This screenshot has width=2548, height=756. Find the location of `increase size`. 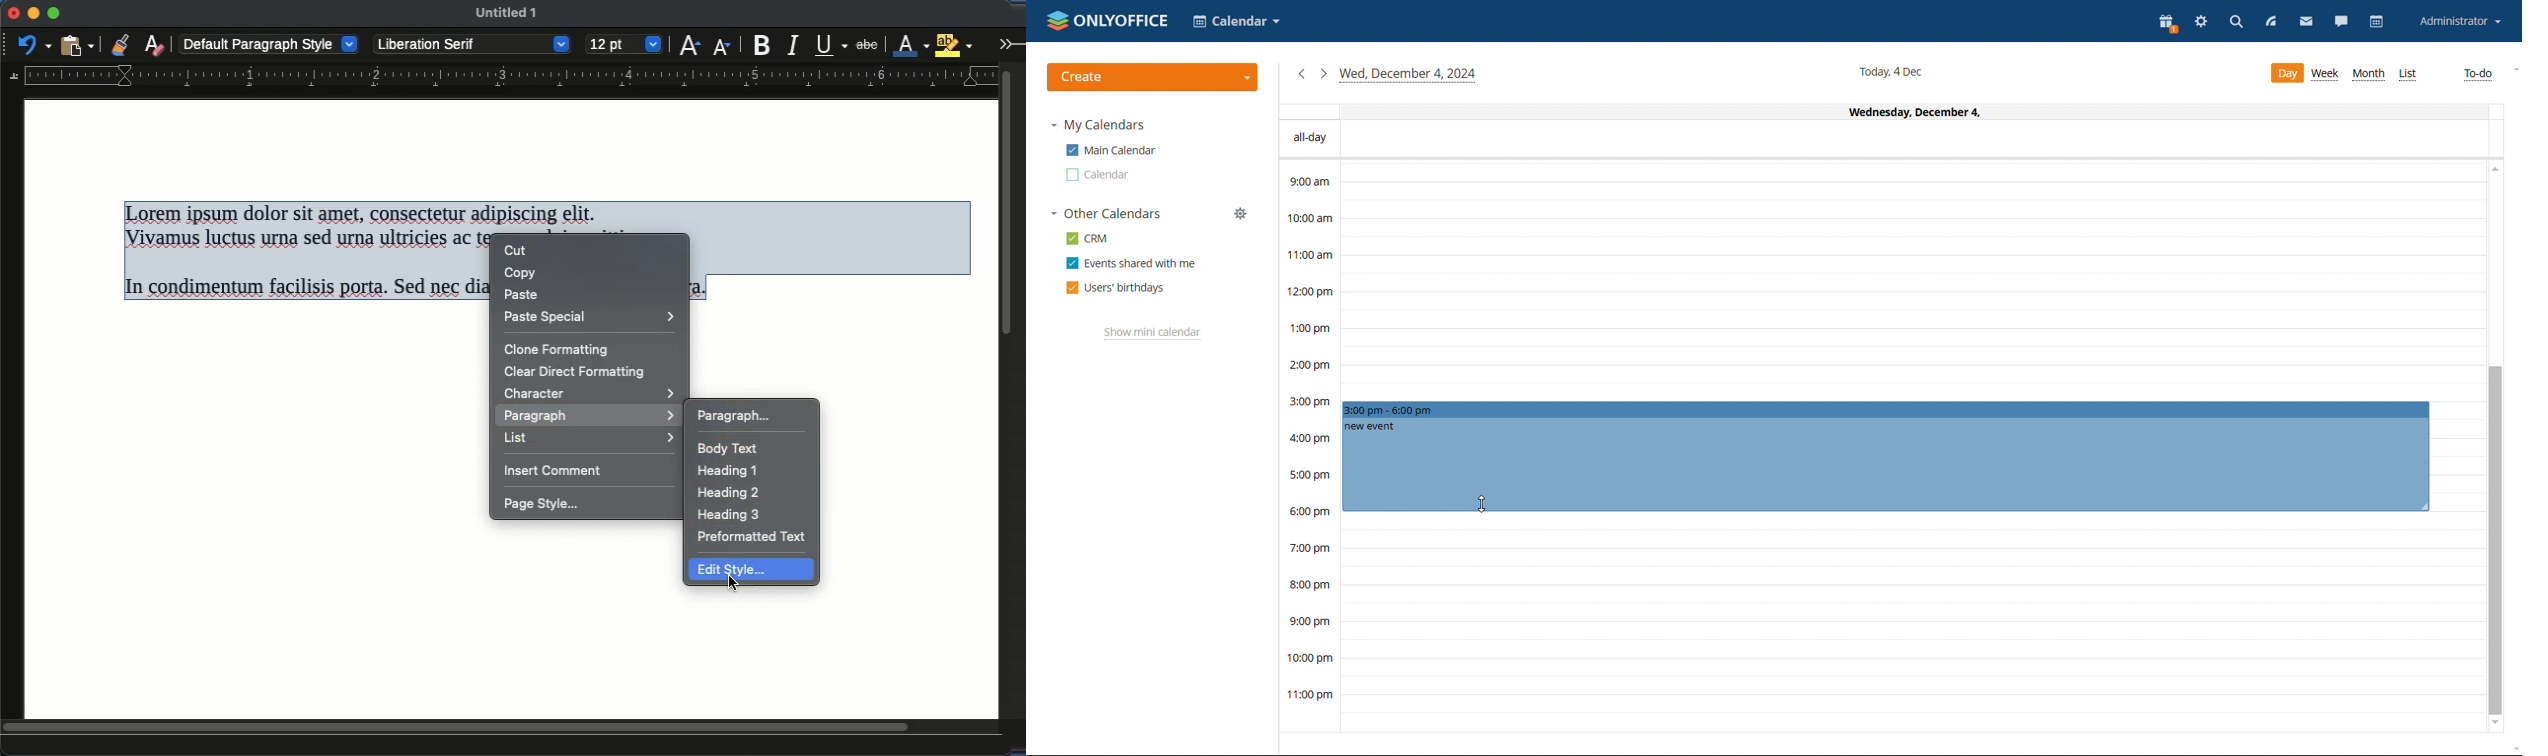

increase size is located at coordinates (689, 44).